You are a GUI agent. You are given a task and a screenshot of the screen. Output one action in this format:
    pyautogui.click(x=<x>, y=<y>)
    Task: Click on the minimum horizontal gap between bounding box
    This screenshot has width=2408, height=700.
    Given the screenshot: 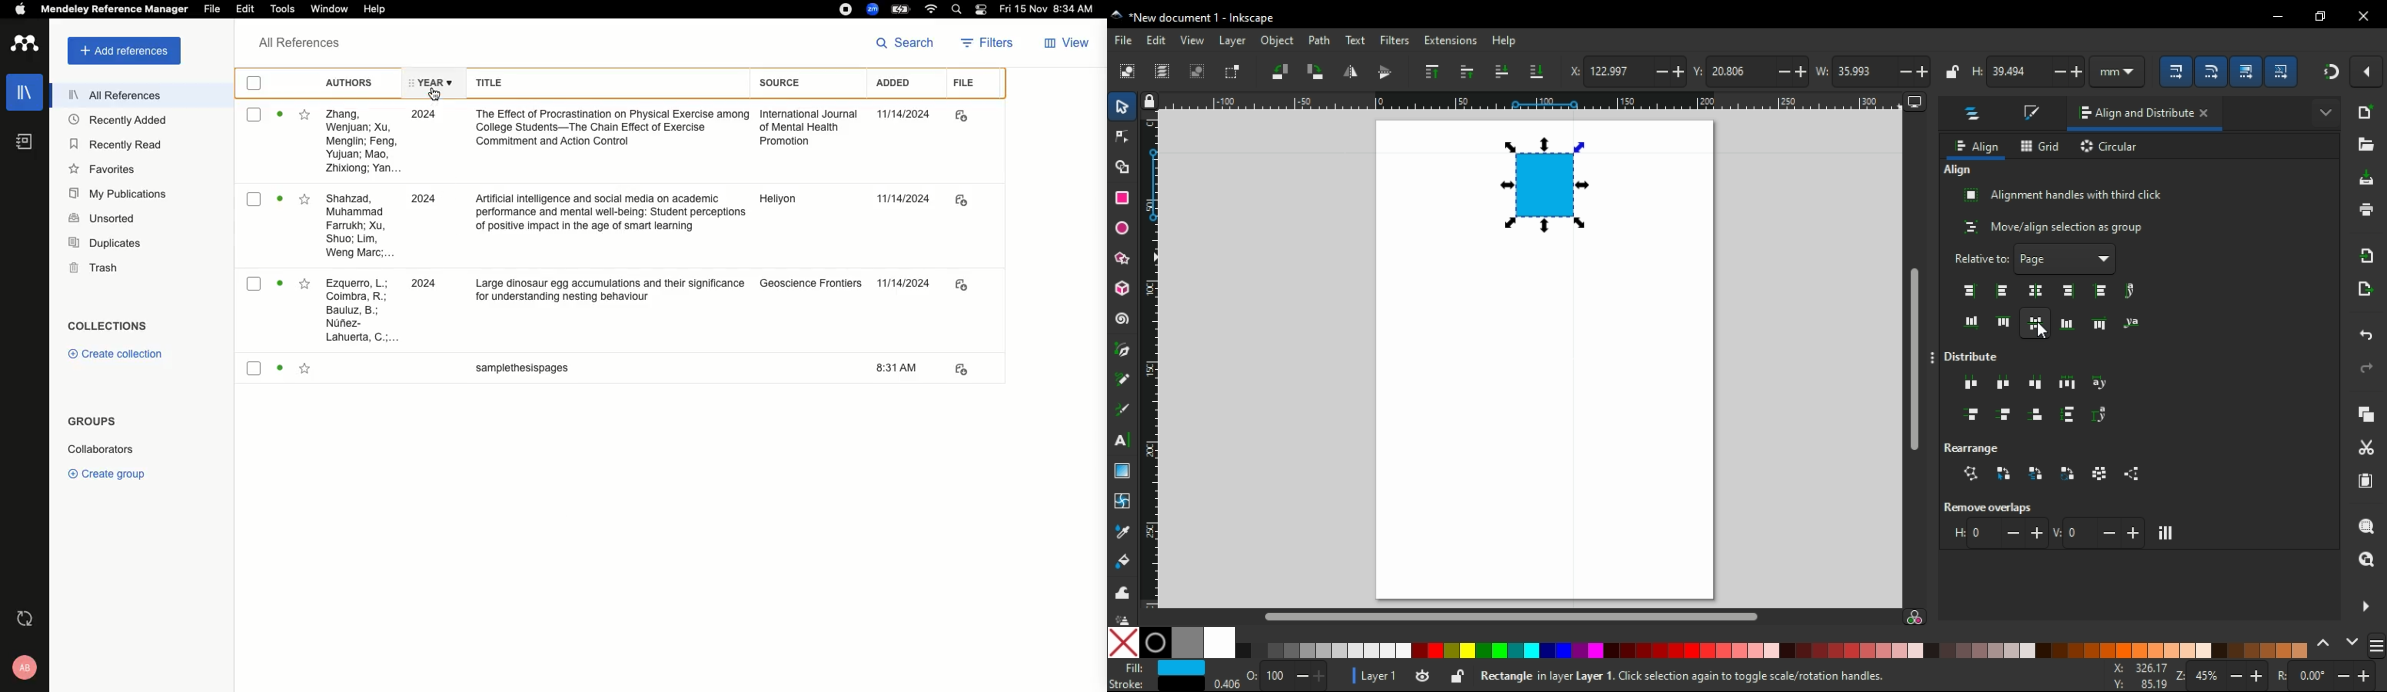 What is the action you would take?
    pyautogui.click(x=1998, y=533)
    